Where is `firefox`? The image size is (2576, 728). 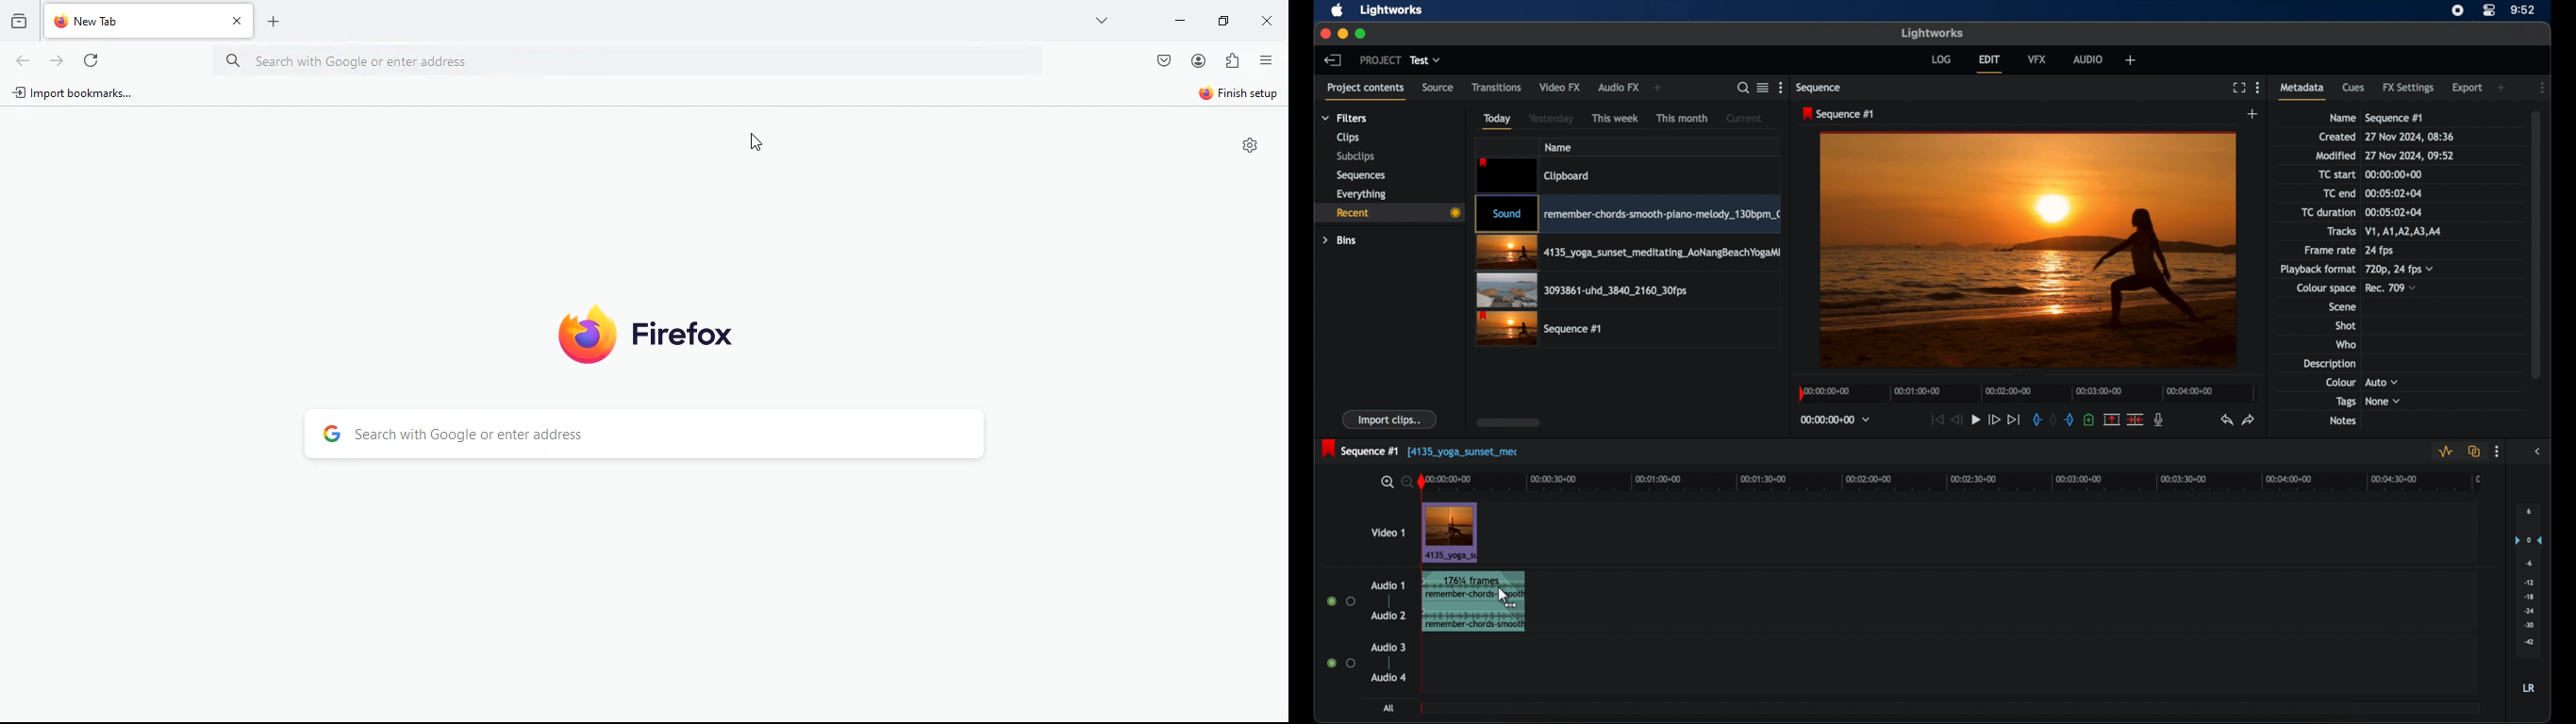
firefox is located at coordinates (641, 334).